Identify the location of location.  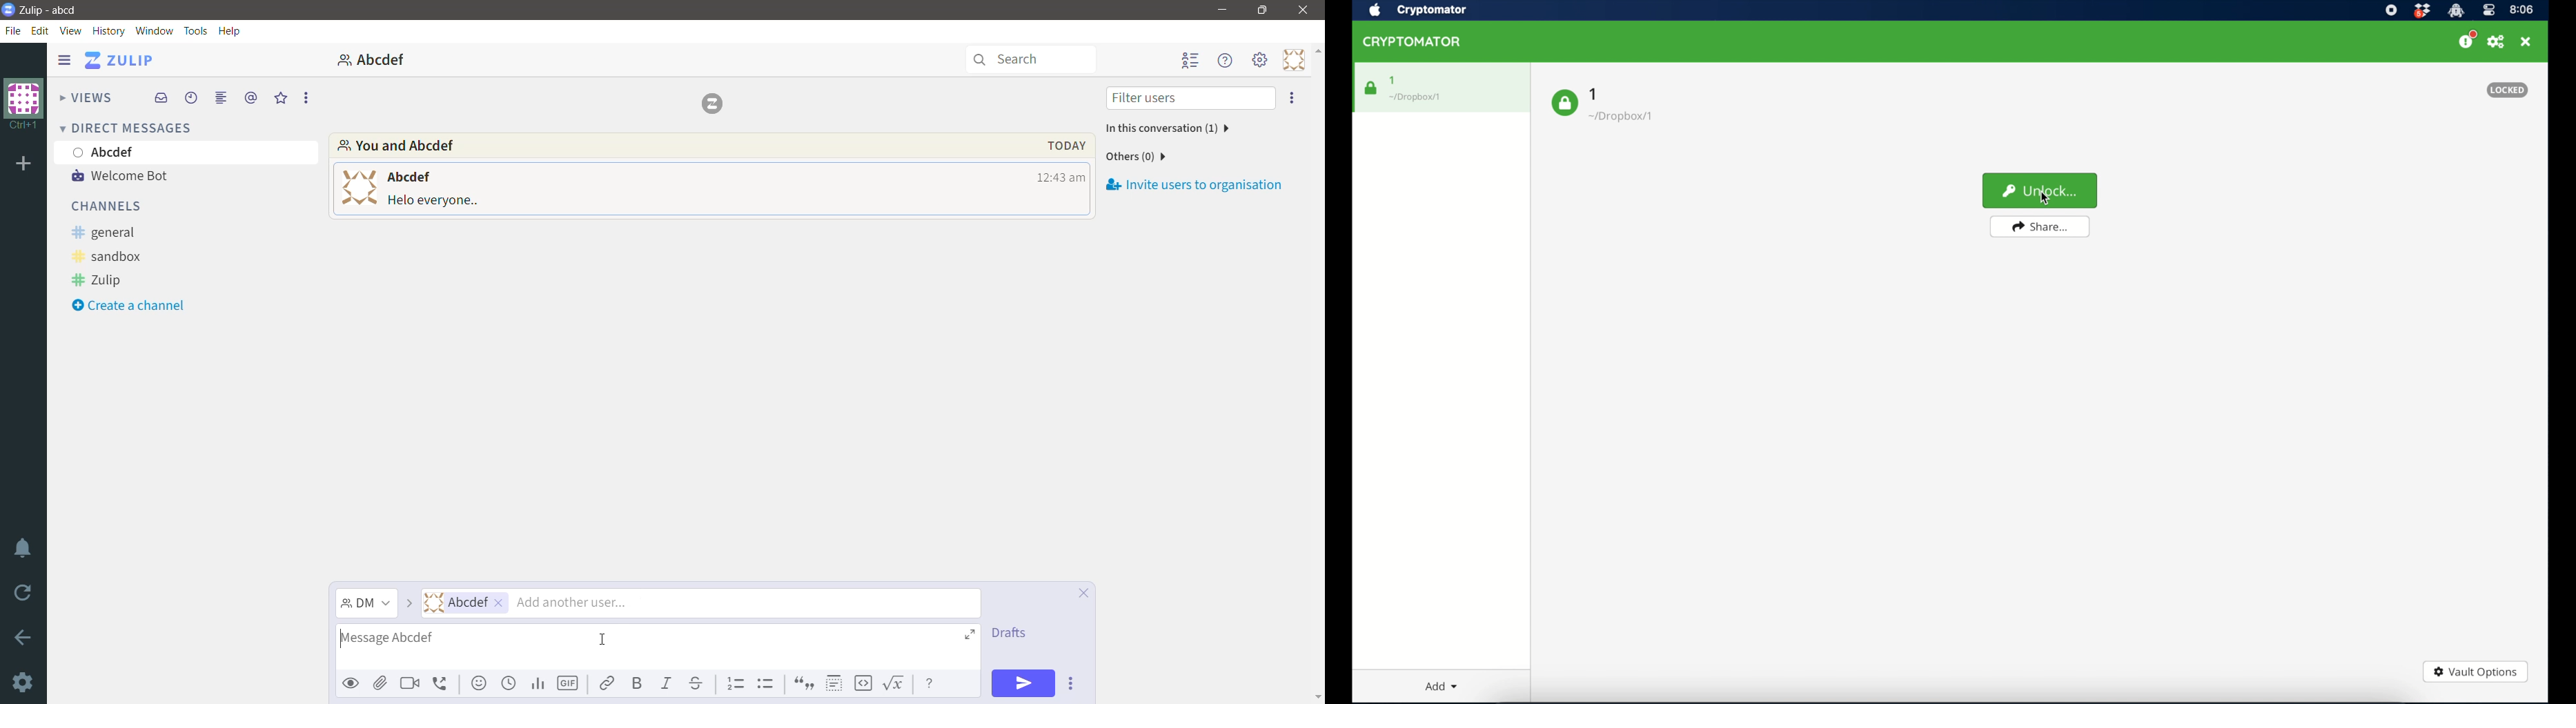
(1620, 117).